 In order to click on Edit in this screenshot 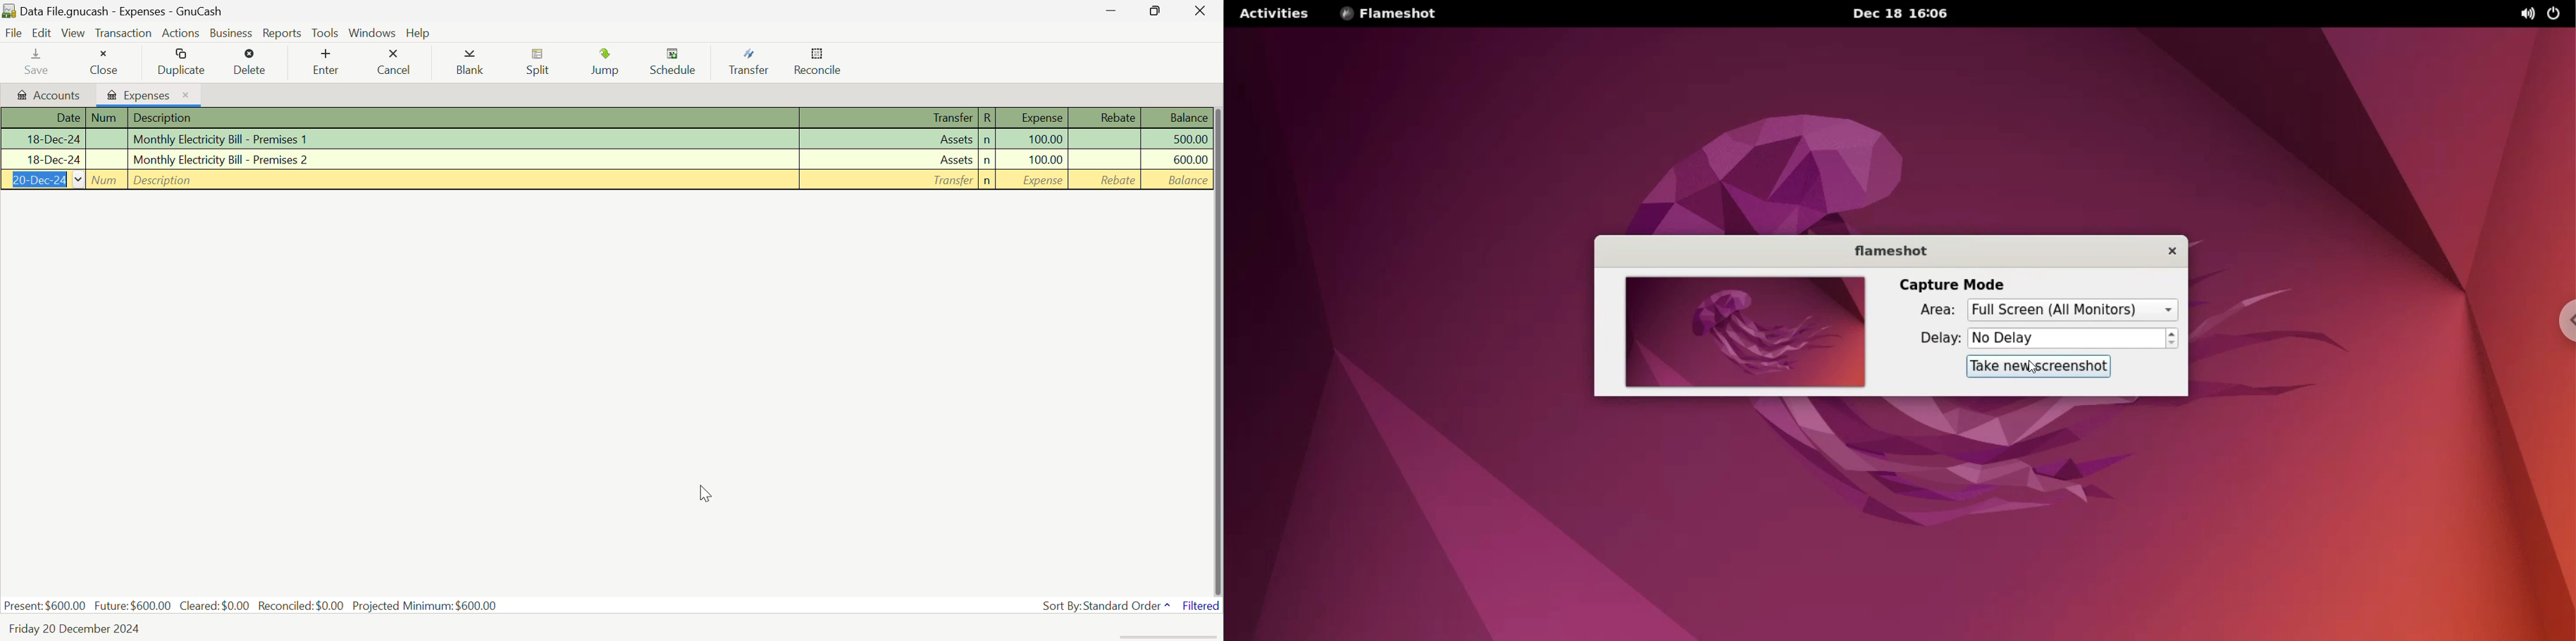, I will do `click(42, 33)`.